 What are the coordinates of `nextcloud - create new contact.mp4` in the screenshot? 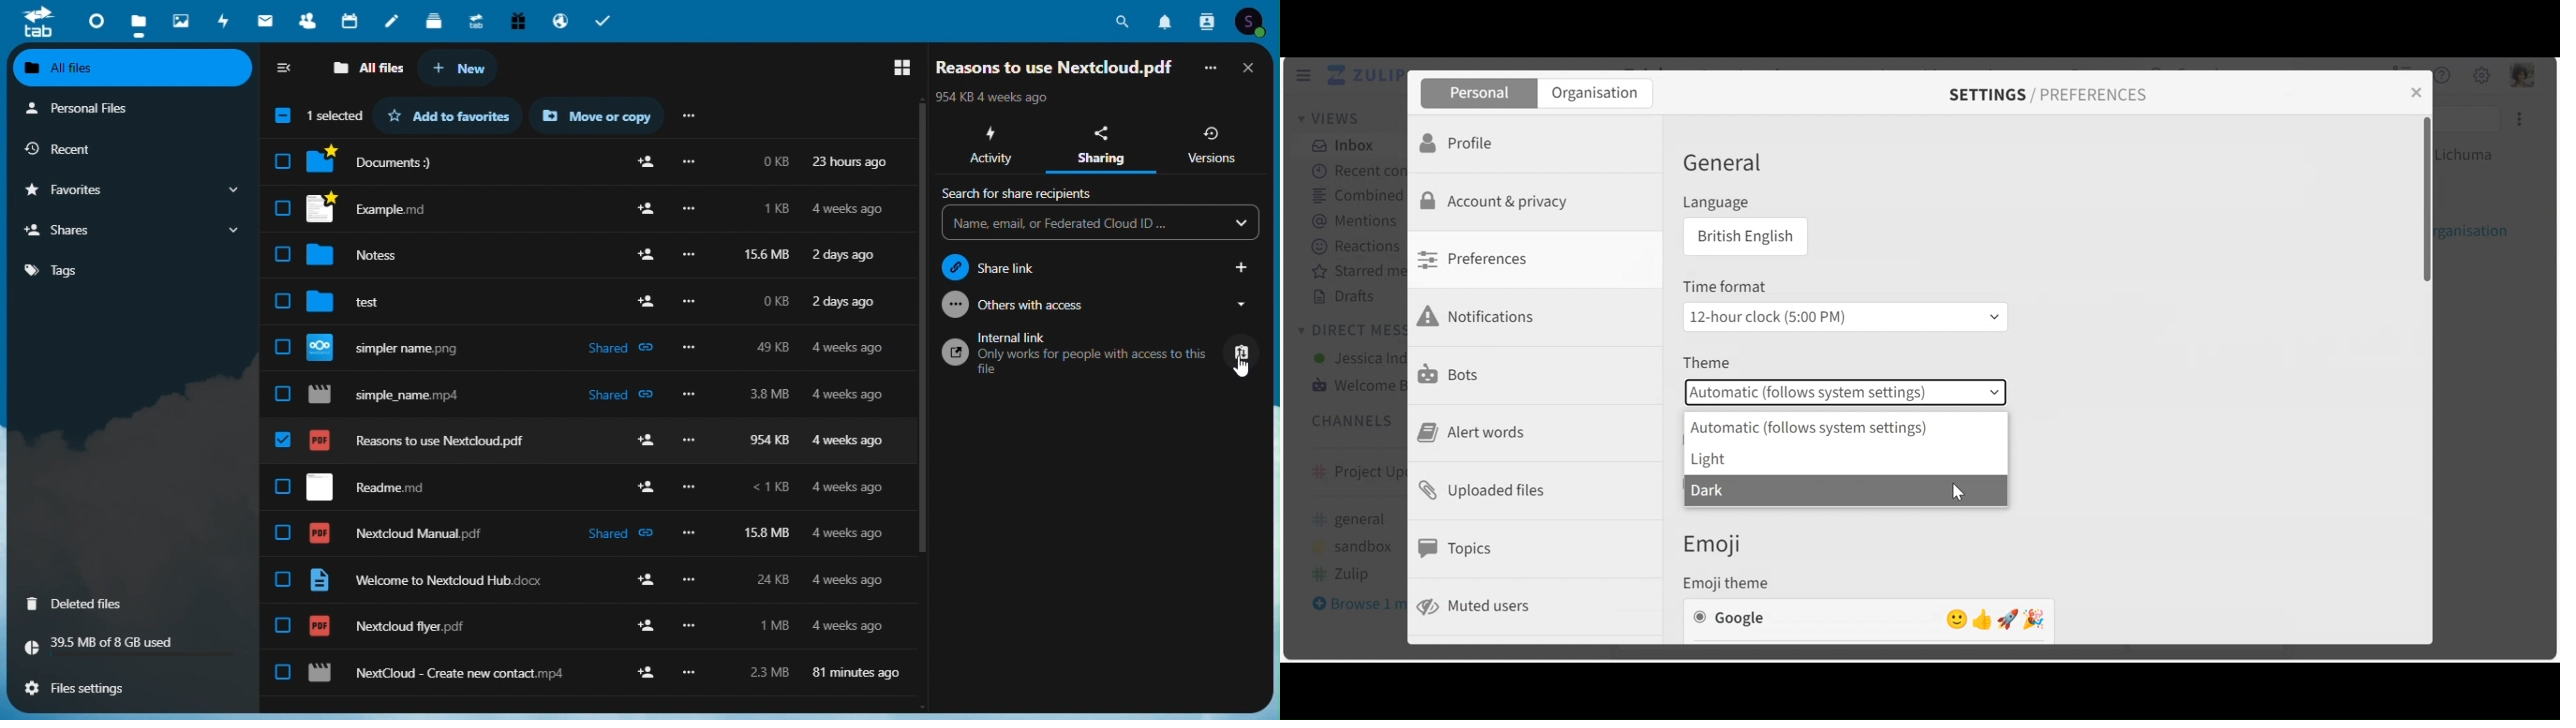 It's located at (437, 674).